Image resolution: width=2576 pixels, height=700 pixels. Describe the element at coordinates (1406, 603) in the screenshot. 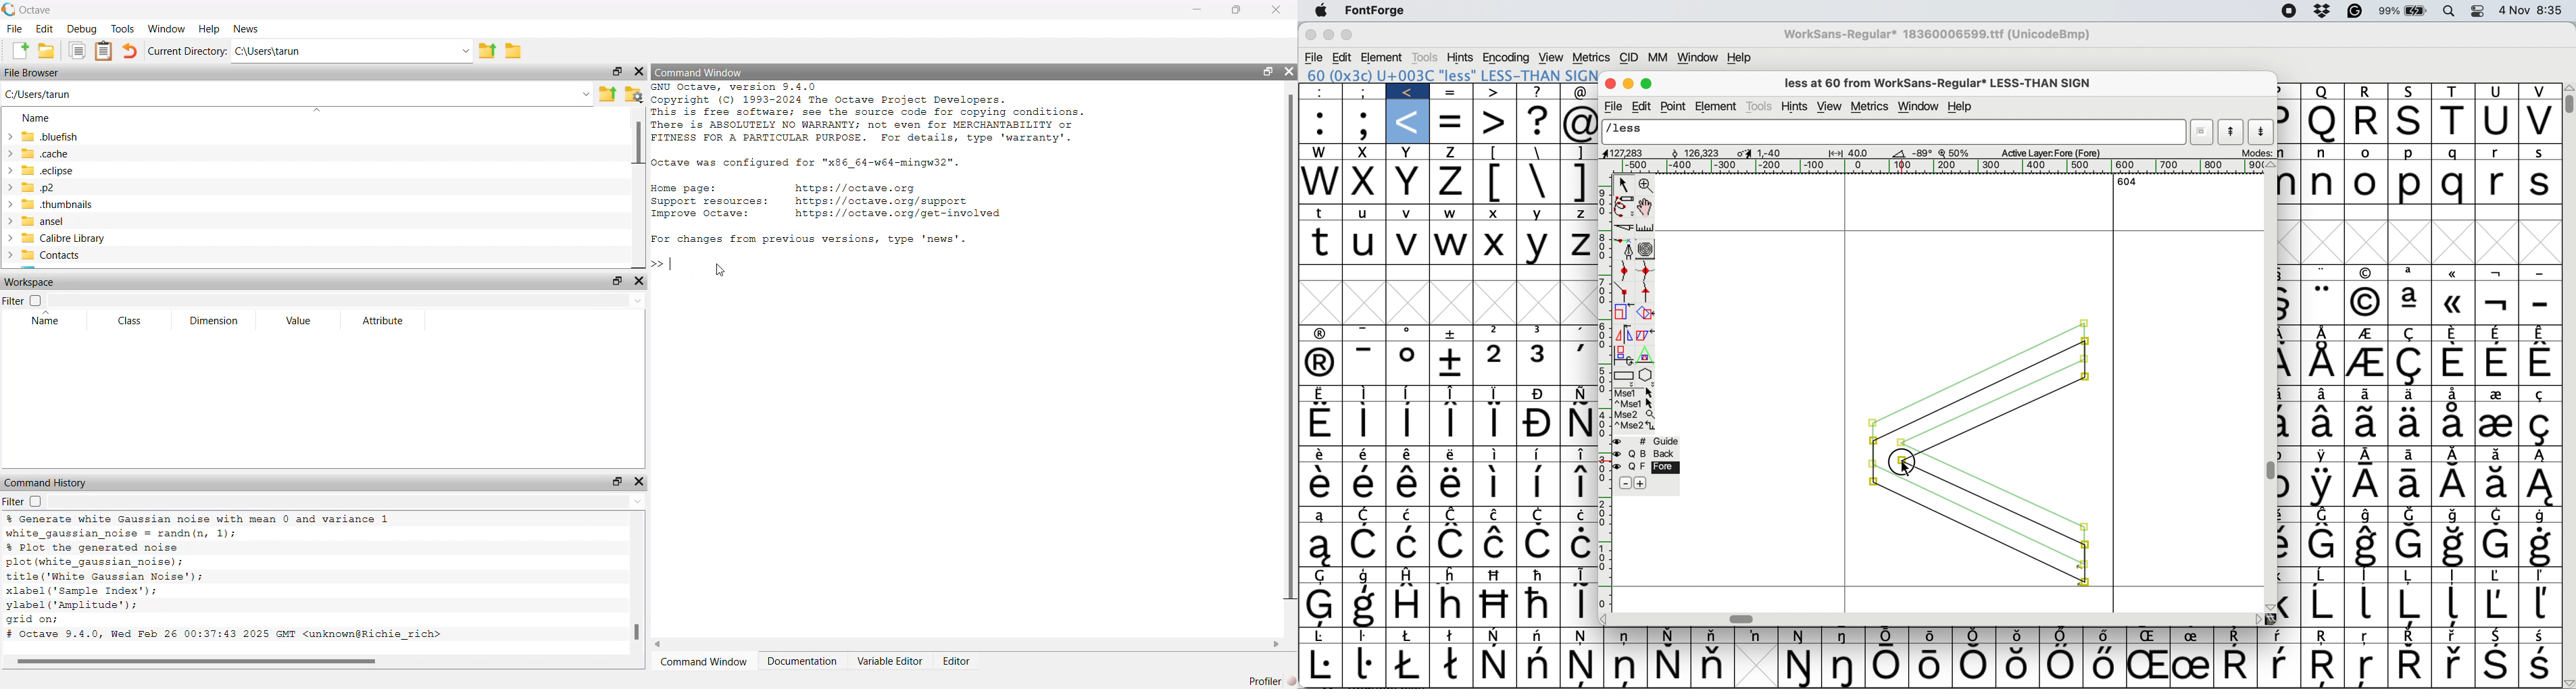

I see `Symbol` at that location.